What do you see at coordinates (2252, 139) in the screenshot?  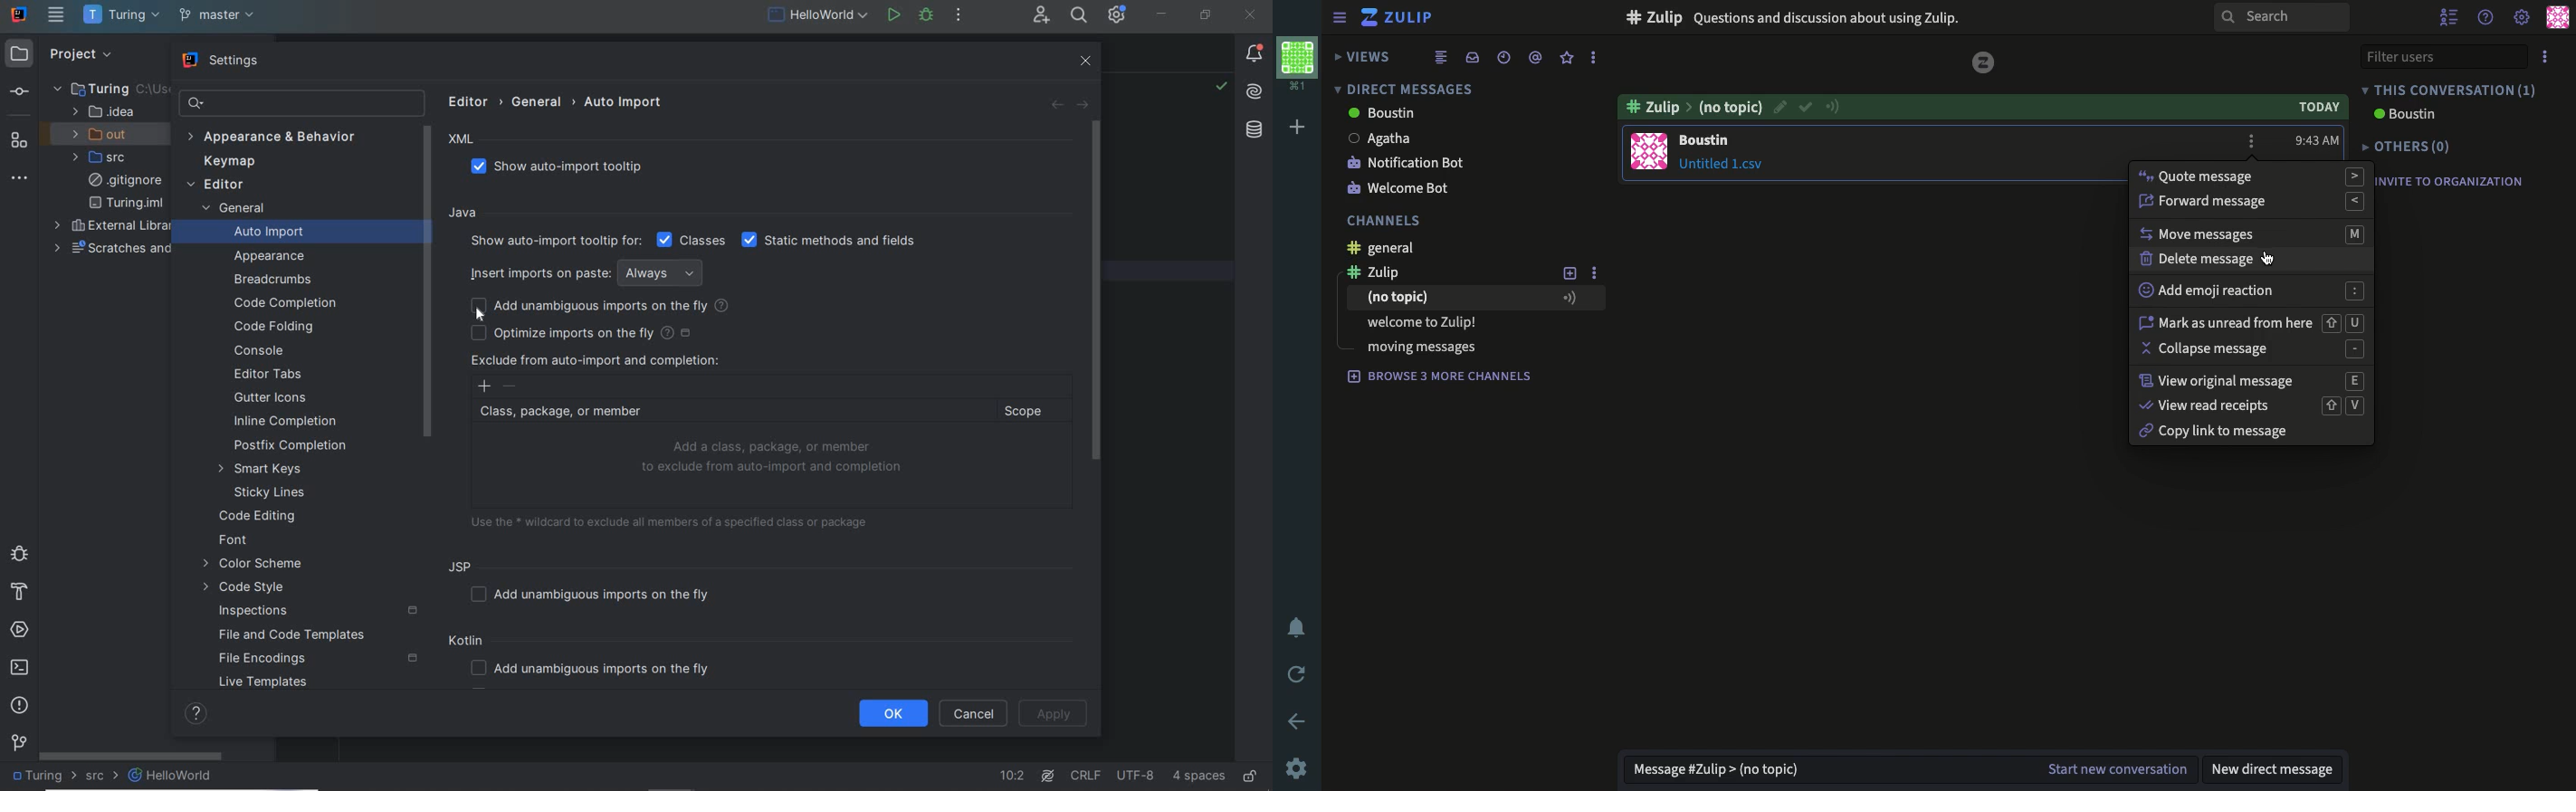 I see `Options` at bounding box center [2252, 139].